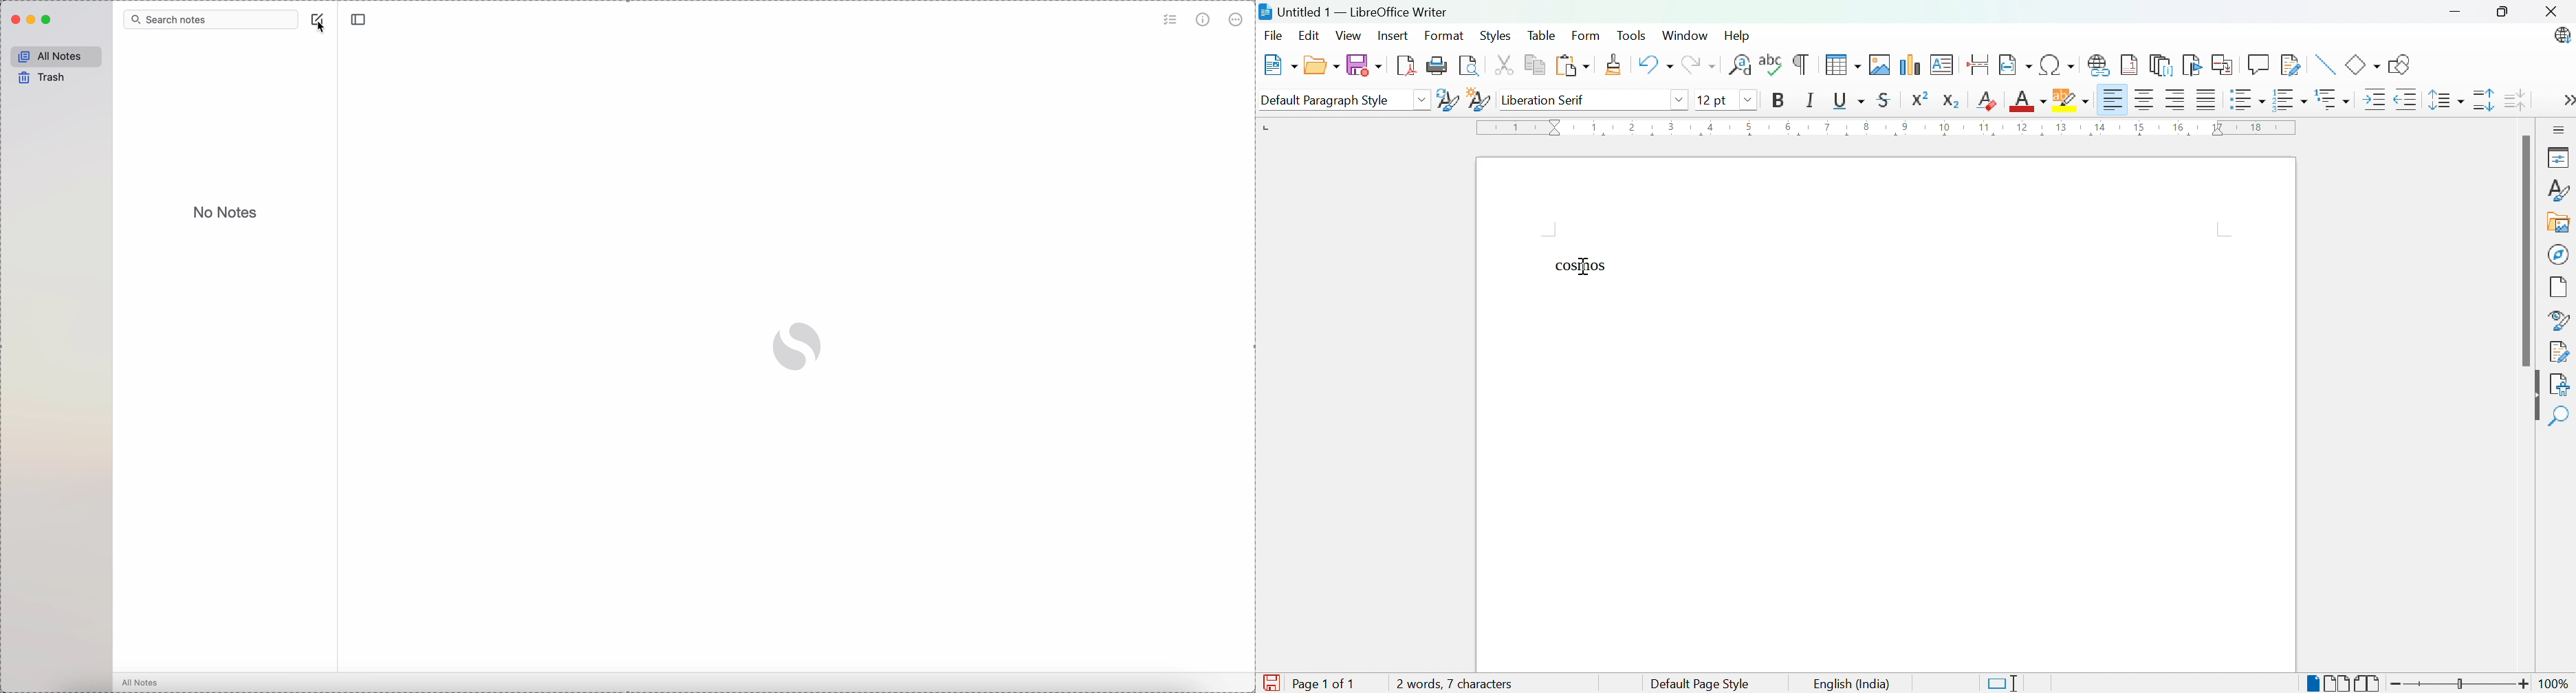 This screenshot has width=2576, height=700. Describe the element at coordinates (2524, 684) in the screenshot. I see `Zoom in` at that location.